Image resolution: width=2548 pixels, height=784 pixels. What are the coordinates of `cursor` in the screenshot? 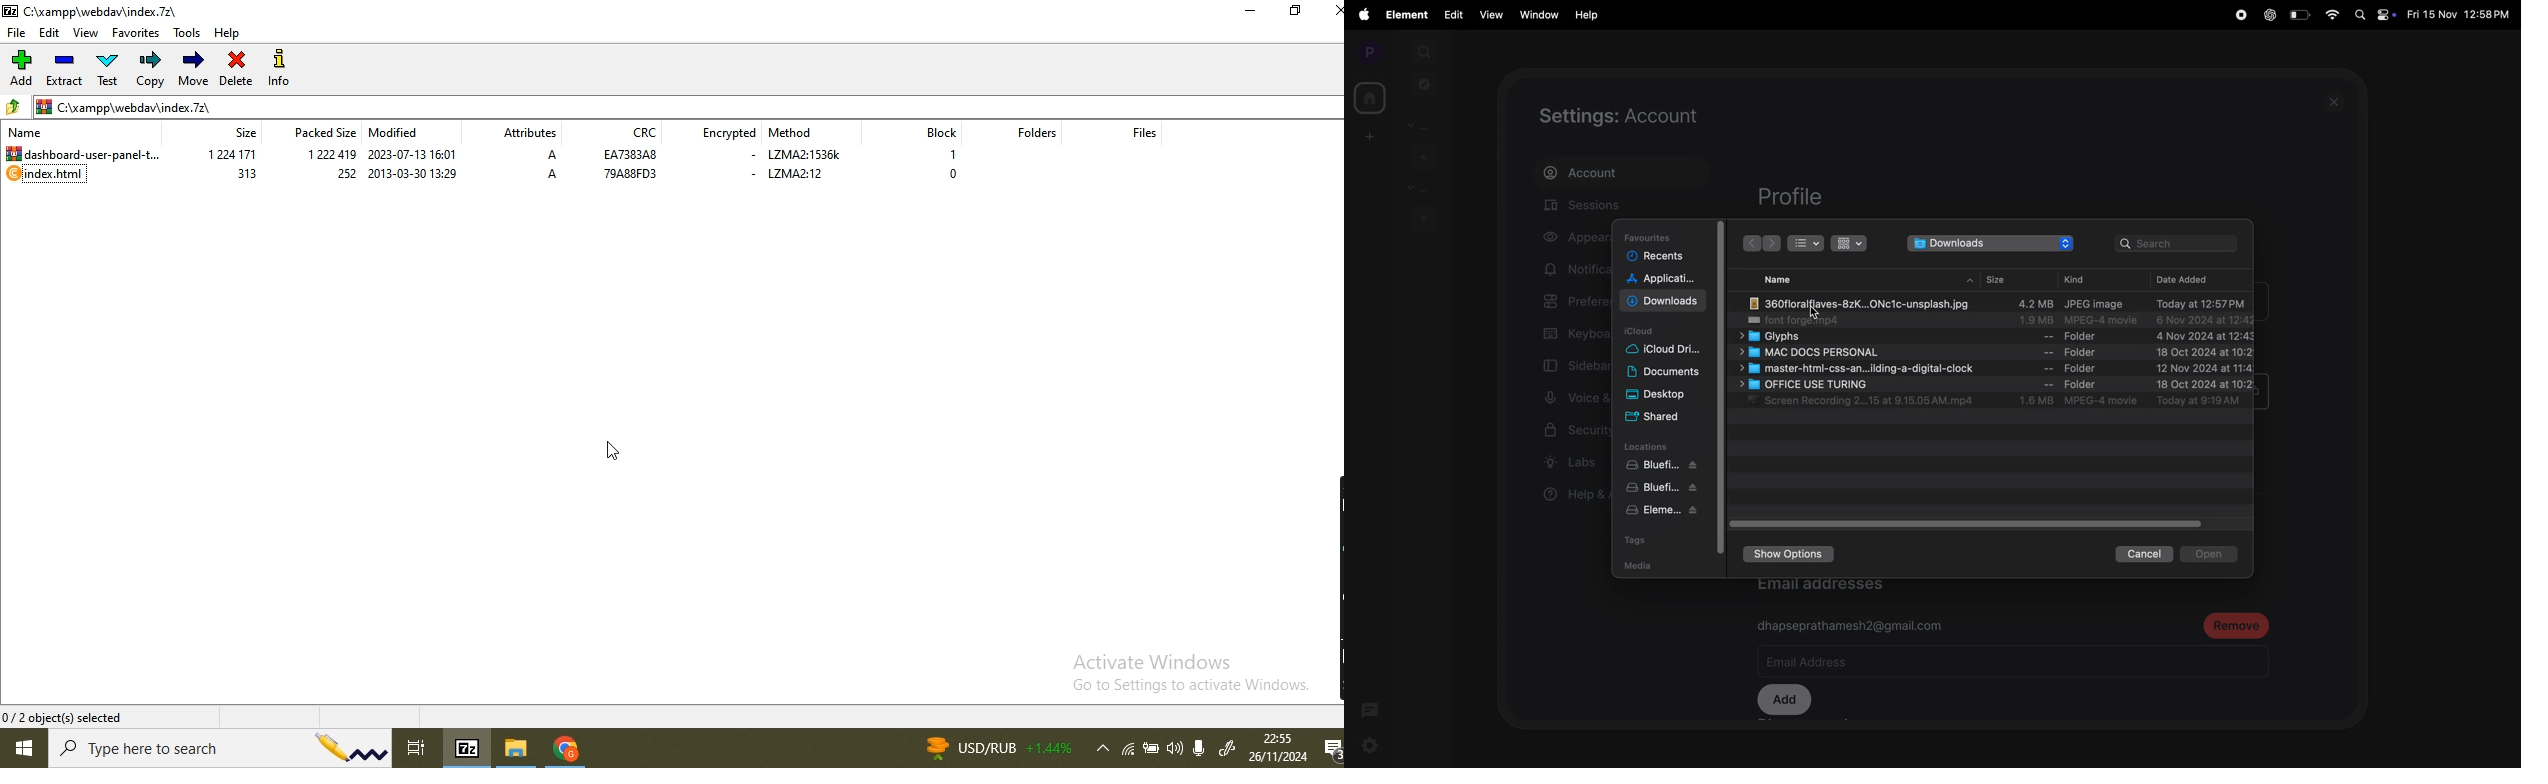 It's located at (1816, 313).